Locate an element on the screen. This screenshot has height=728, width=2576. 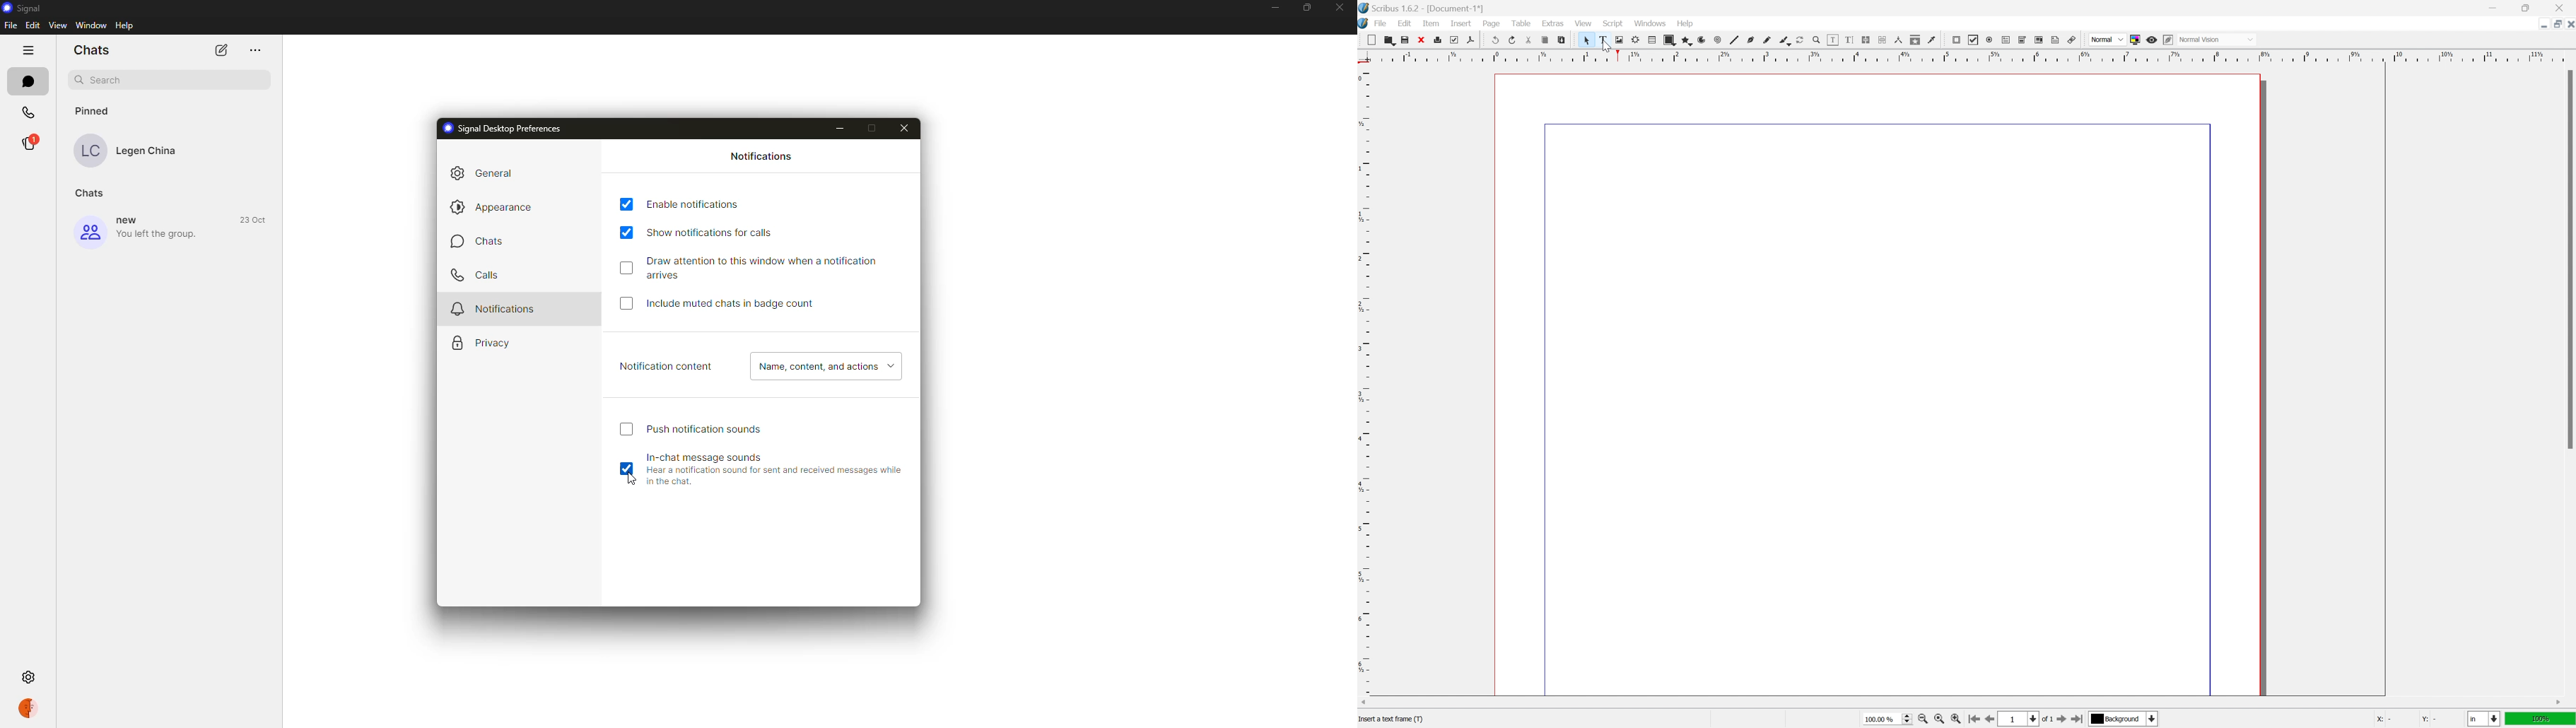
pdf push button is located at coordinates (1956, 40).